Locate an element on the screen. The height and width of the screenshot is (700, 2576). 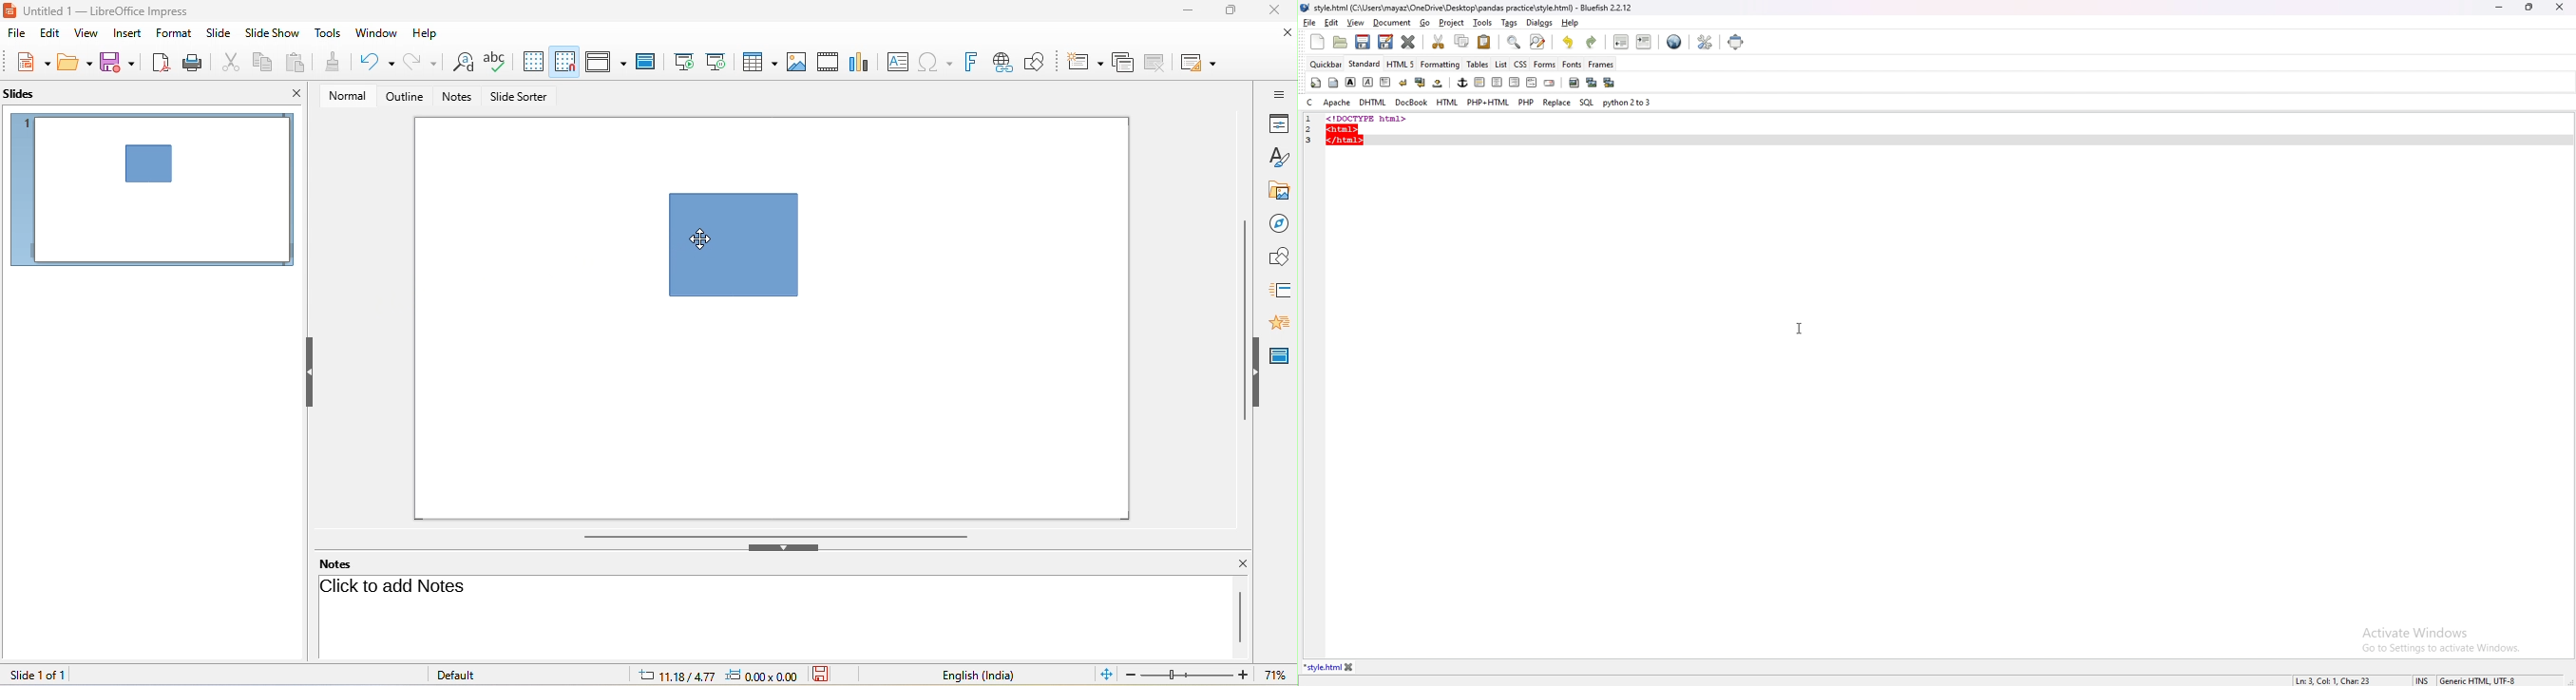
show draw function is located at coordinates (1035, 60).